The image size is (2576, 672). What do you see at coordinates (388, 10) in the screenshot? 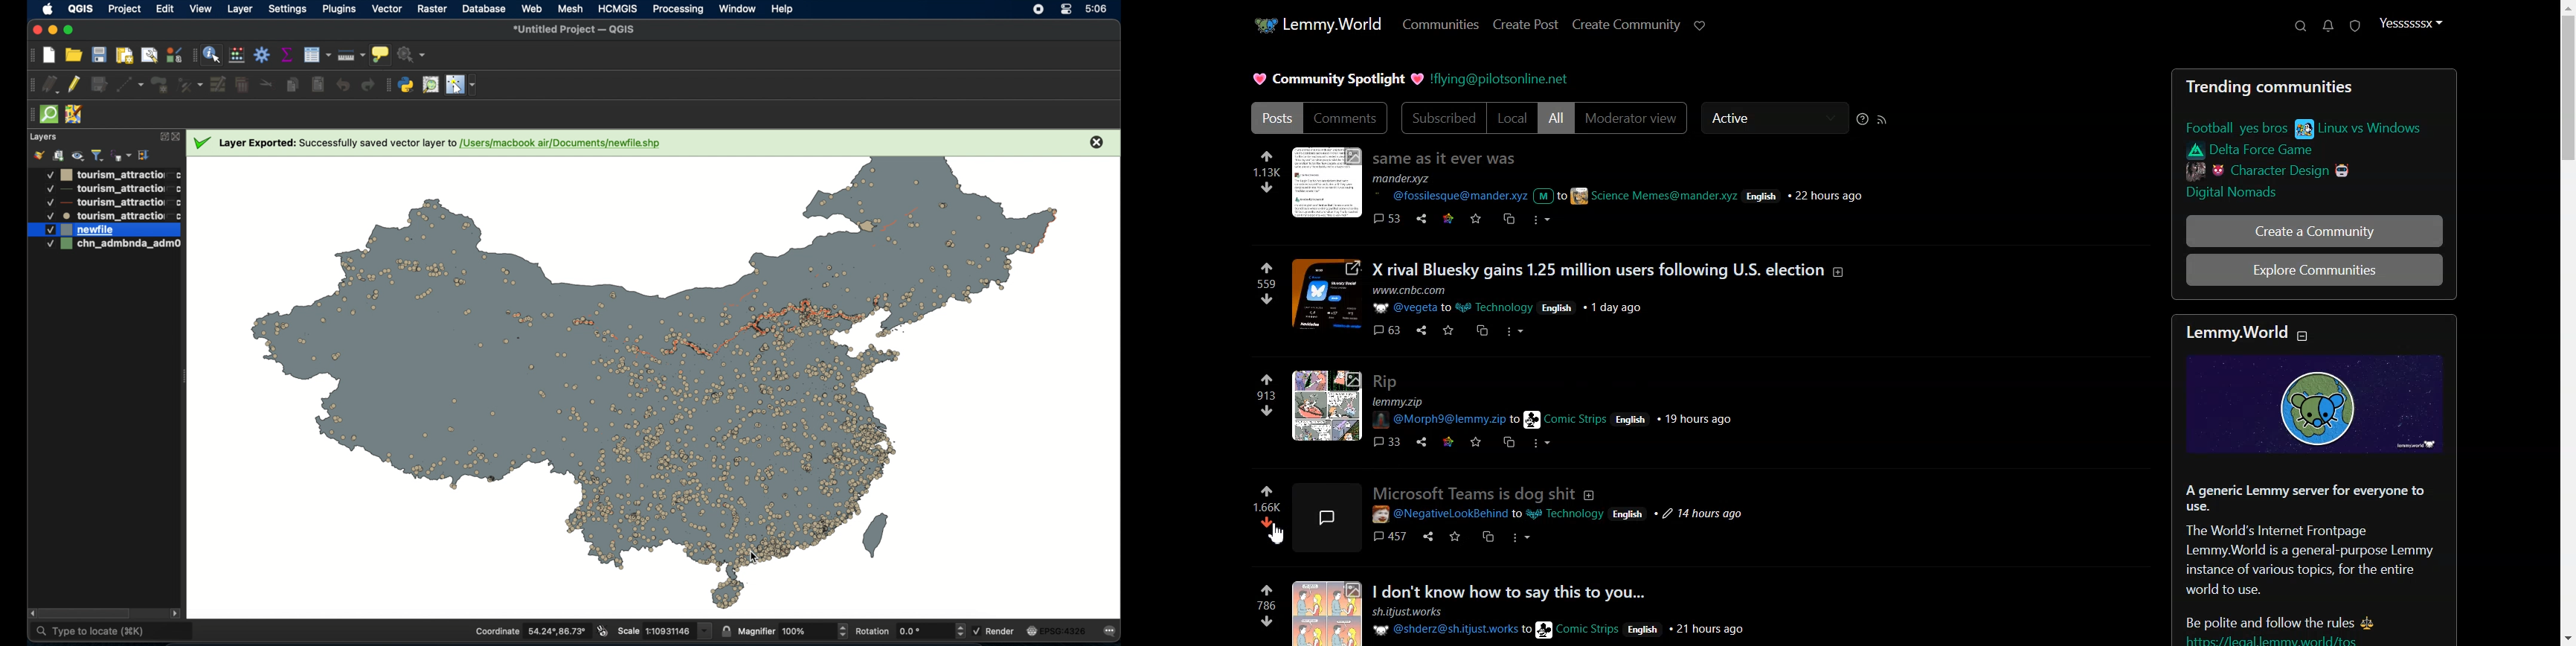
I see `vector` at bounding box center [388, 10].